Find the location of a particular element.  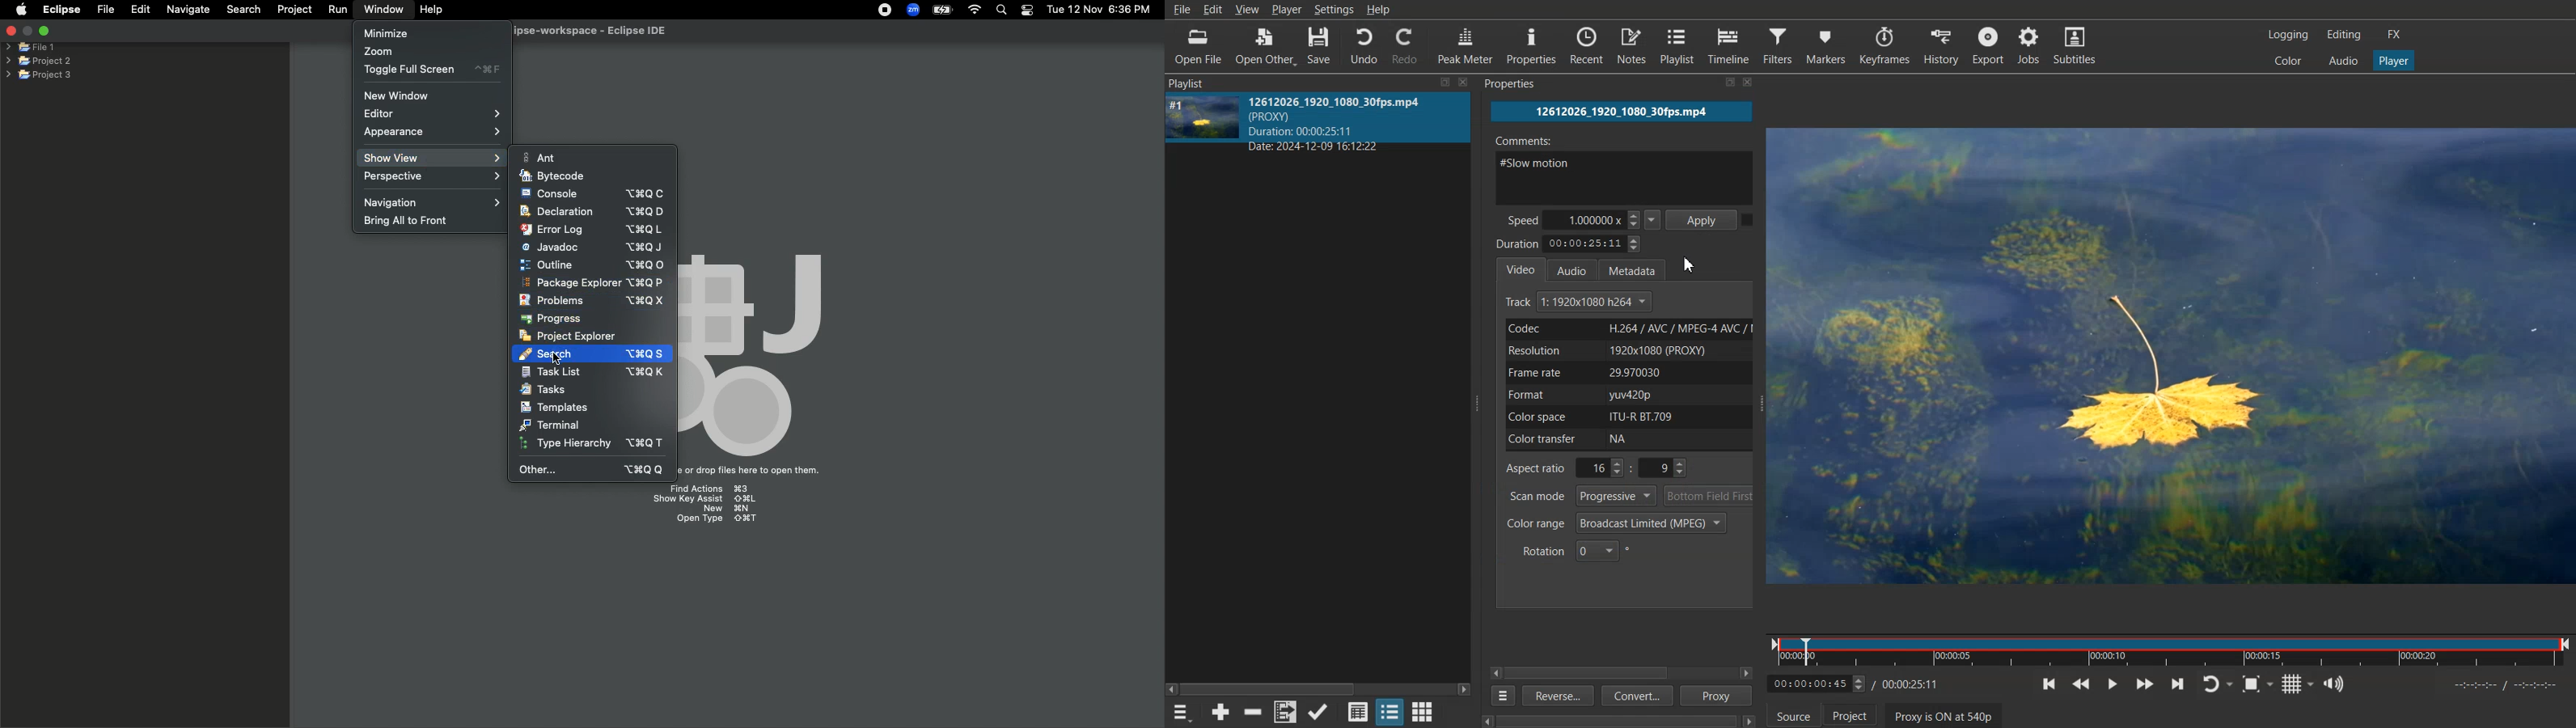

Open File is located at coordinates (1198, 46).